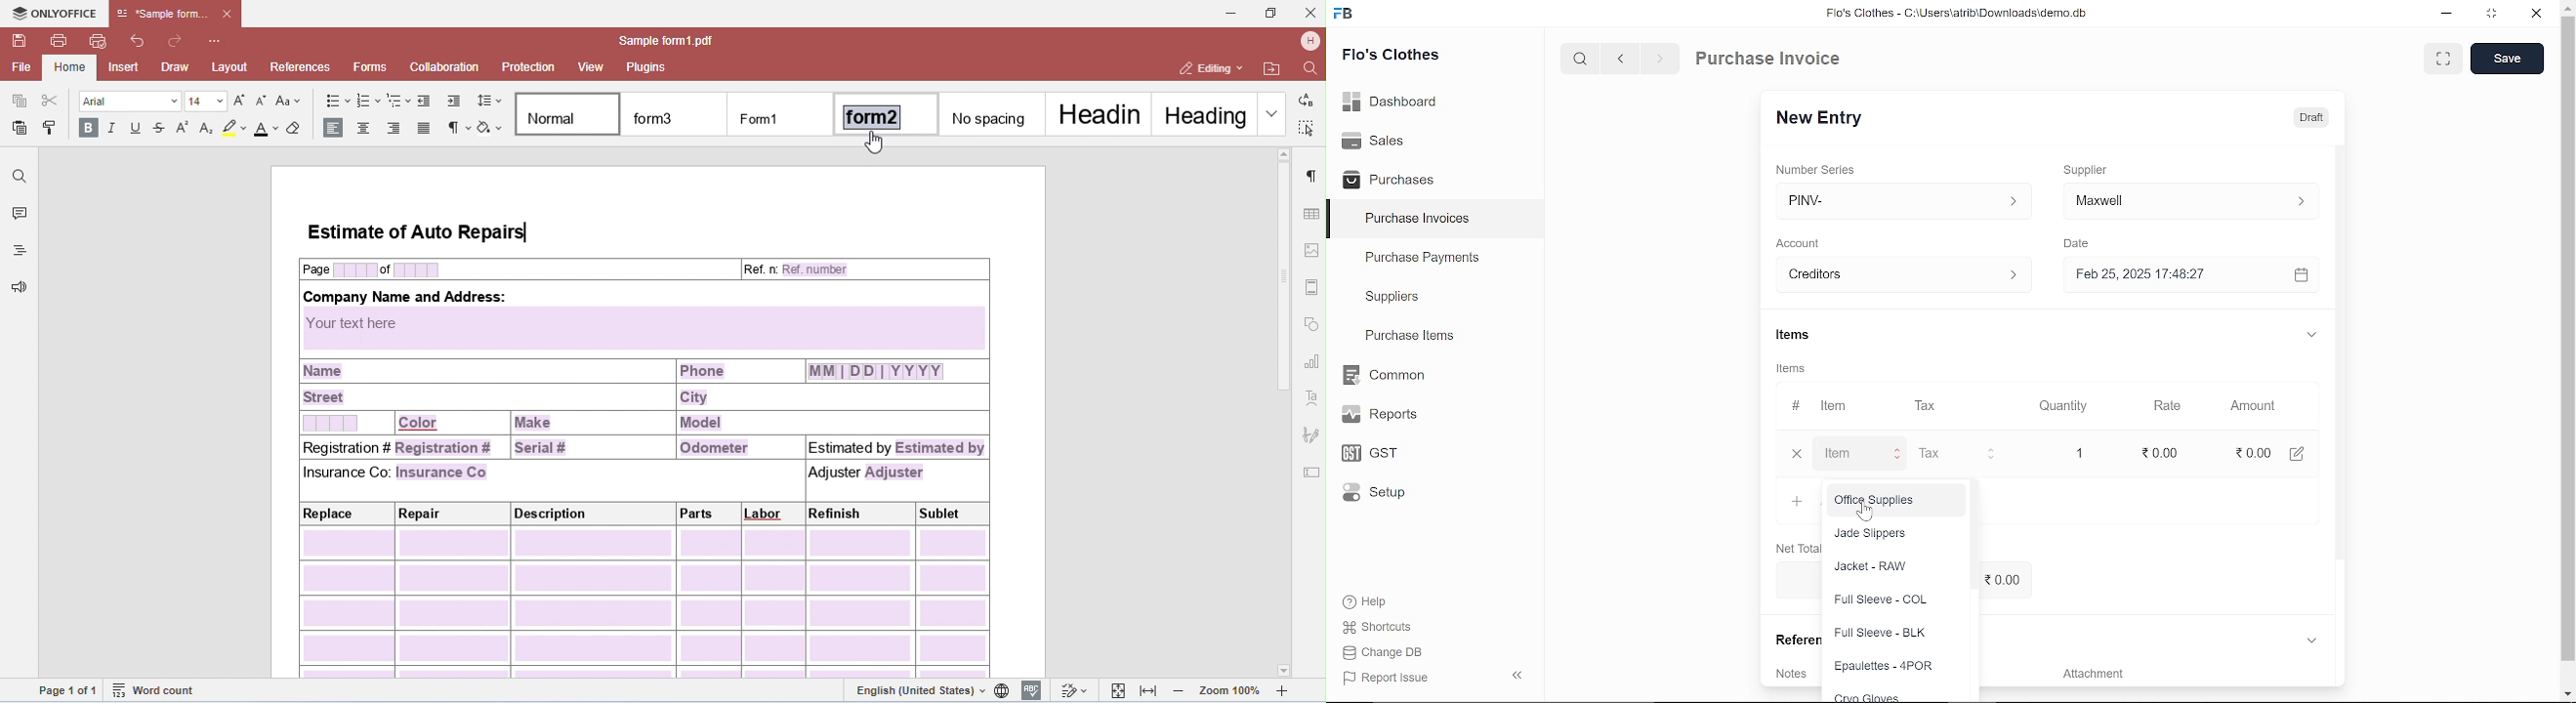 The width and height of the screenshot is (2576, 728). What do you see at coordinates (1407, 337) in the screenshot?
I see `Purchase ltems` at bounding box center [1407, 337].